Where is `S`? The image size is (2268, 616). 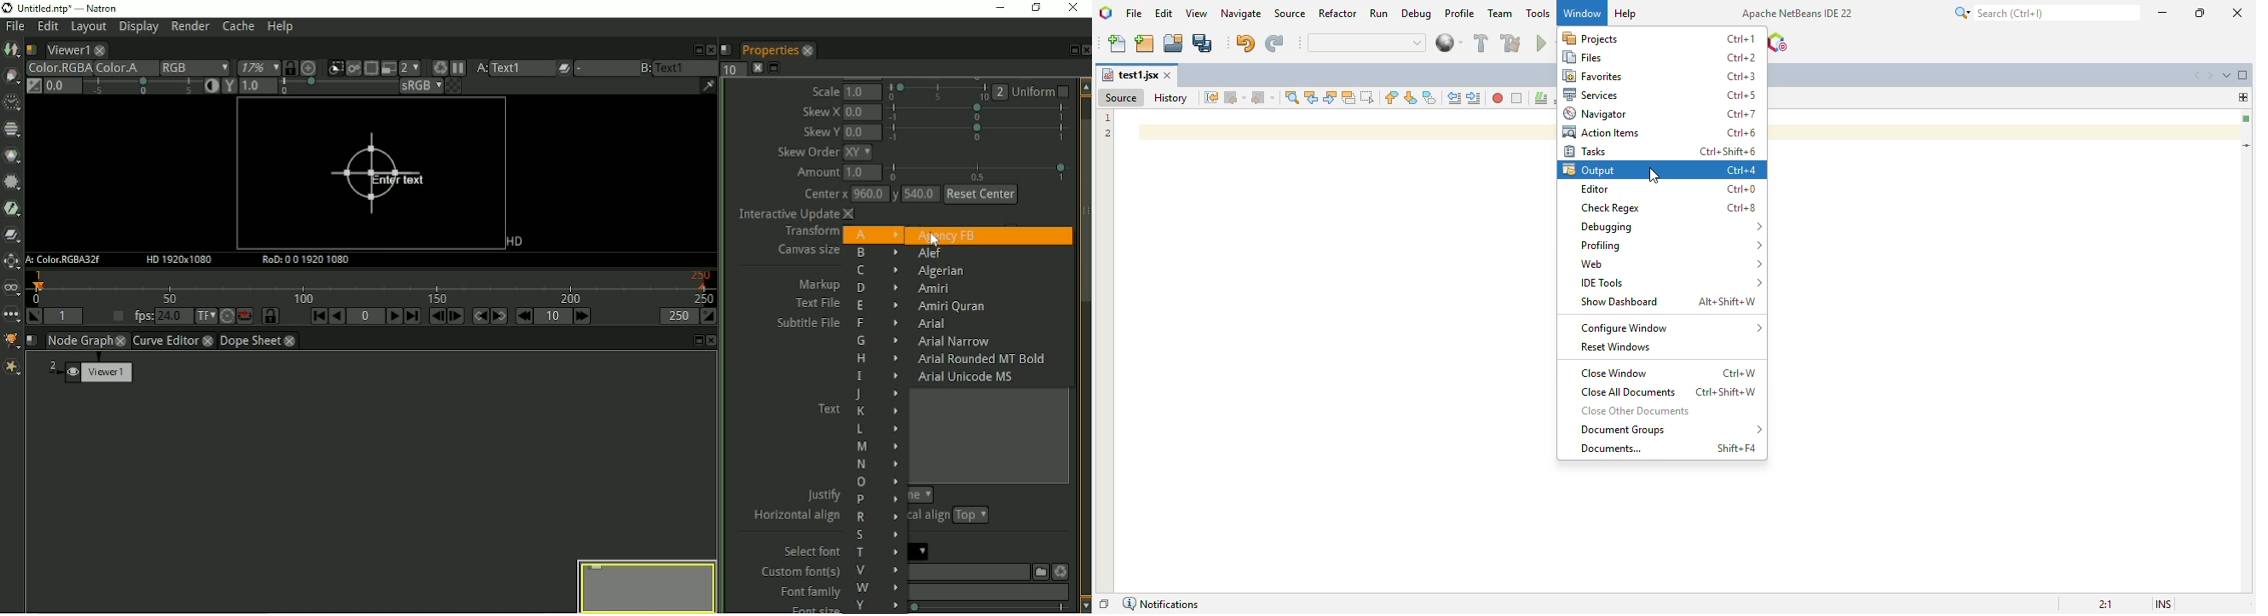
S is located at coordinates (876, 535).